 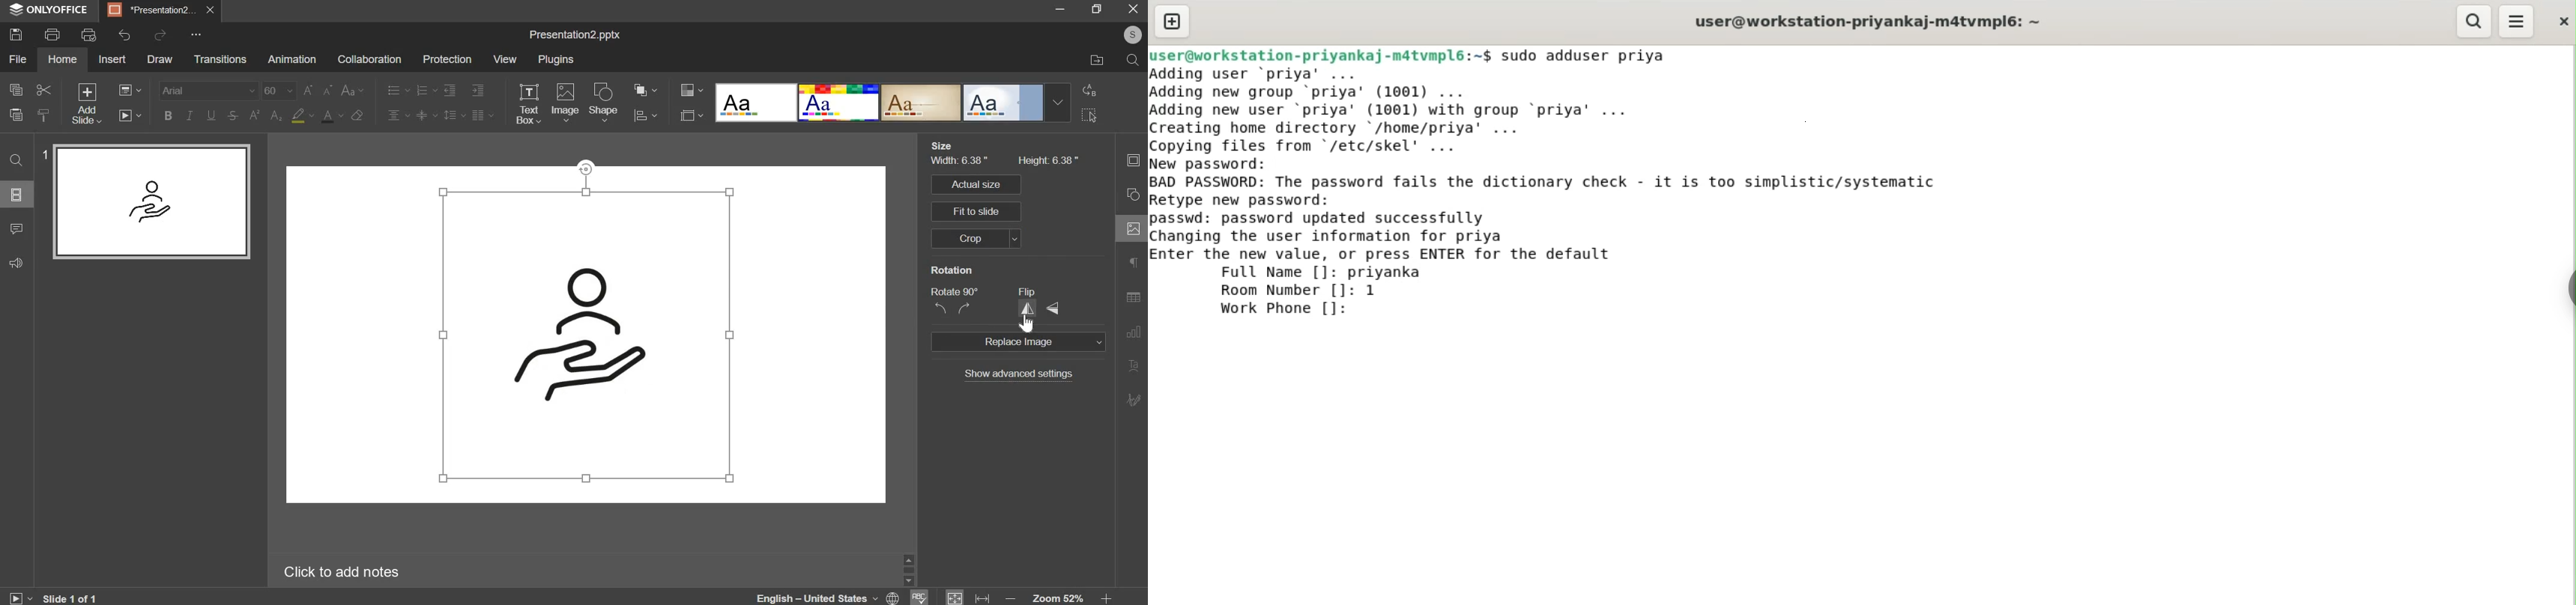 What do you see at coordinates (357, 115) in the screenshot?
I see `clear style` at bounding box center [357, 115].